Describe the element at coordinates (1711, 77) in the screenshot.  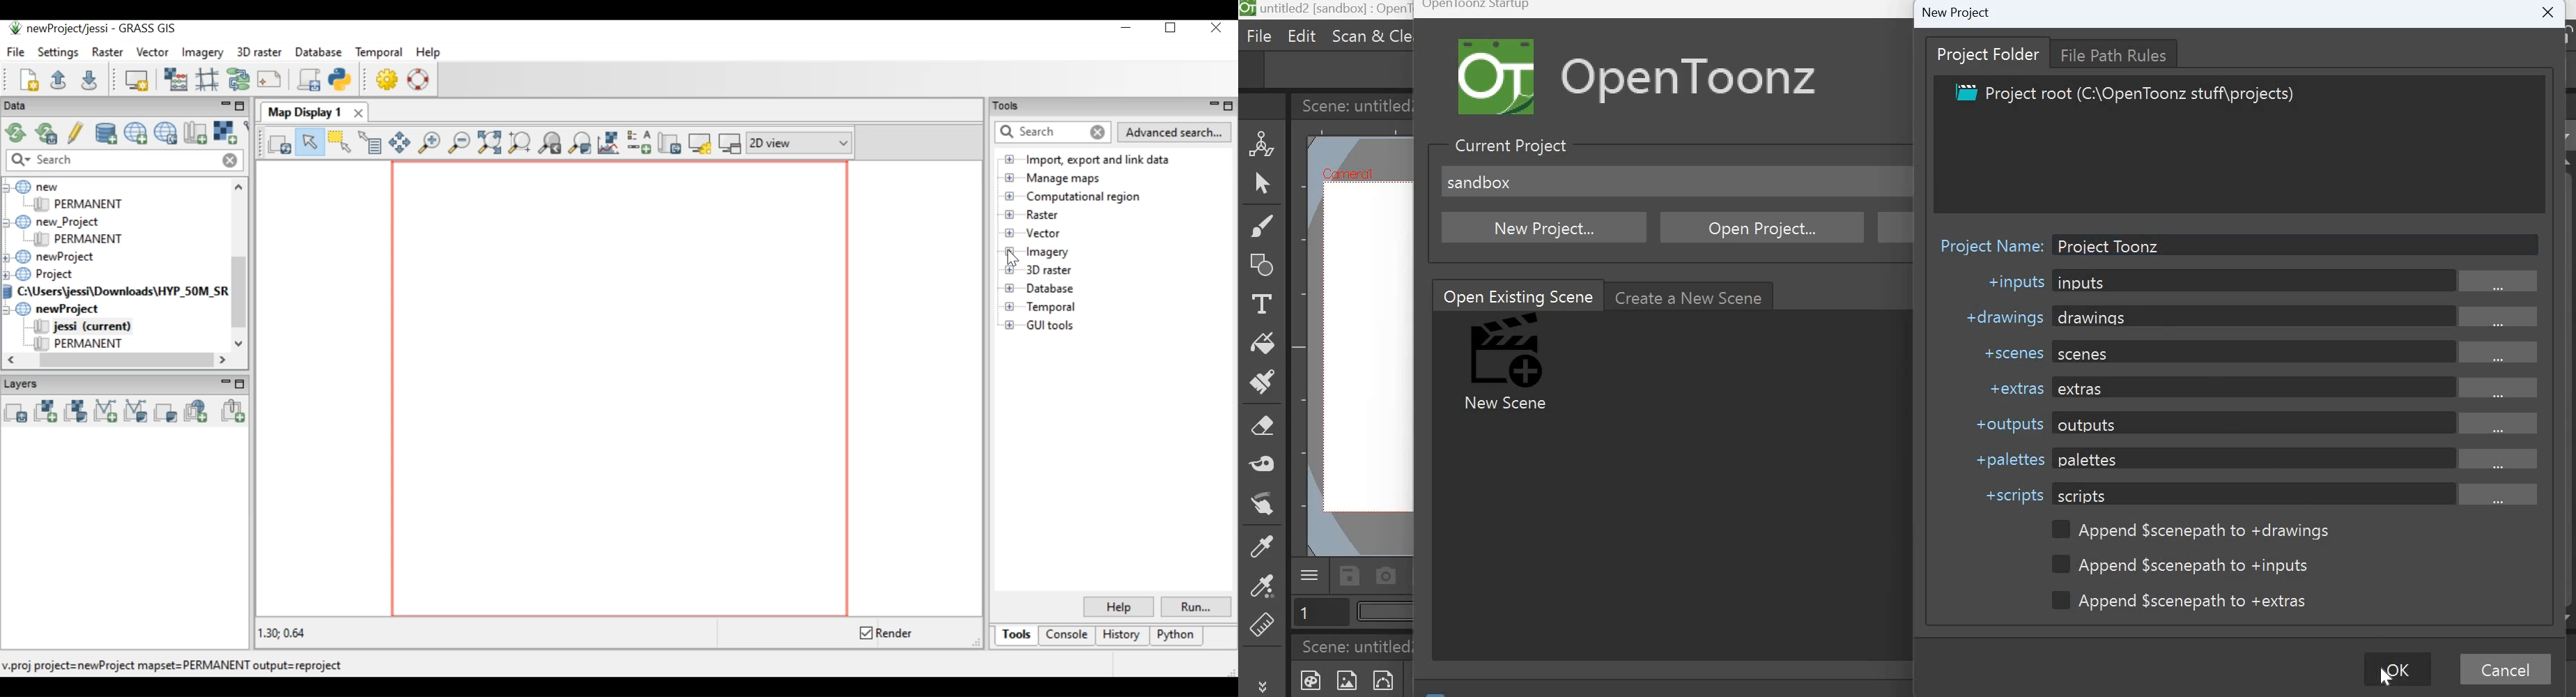
I see `Open Toonz` at that location.